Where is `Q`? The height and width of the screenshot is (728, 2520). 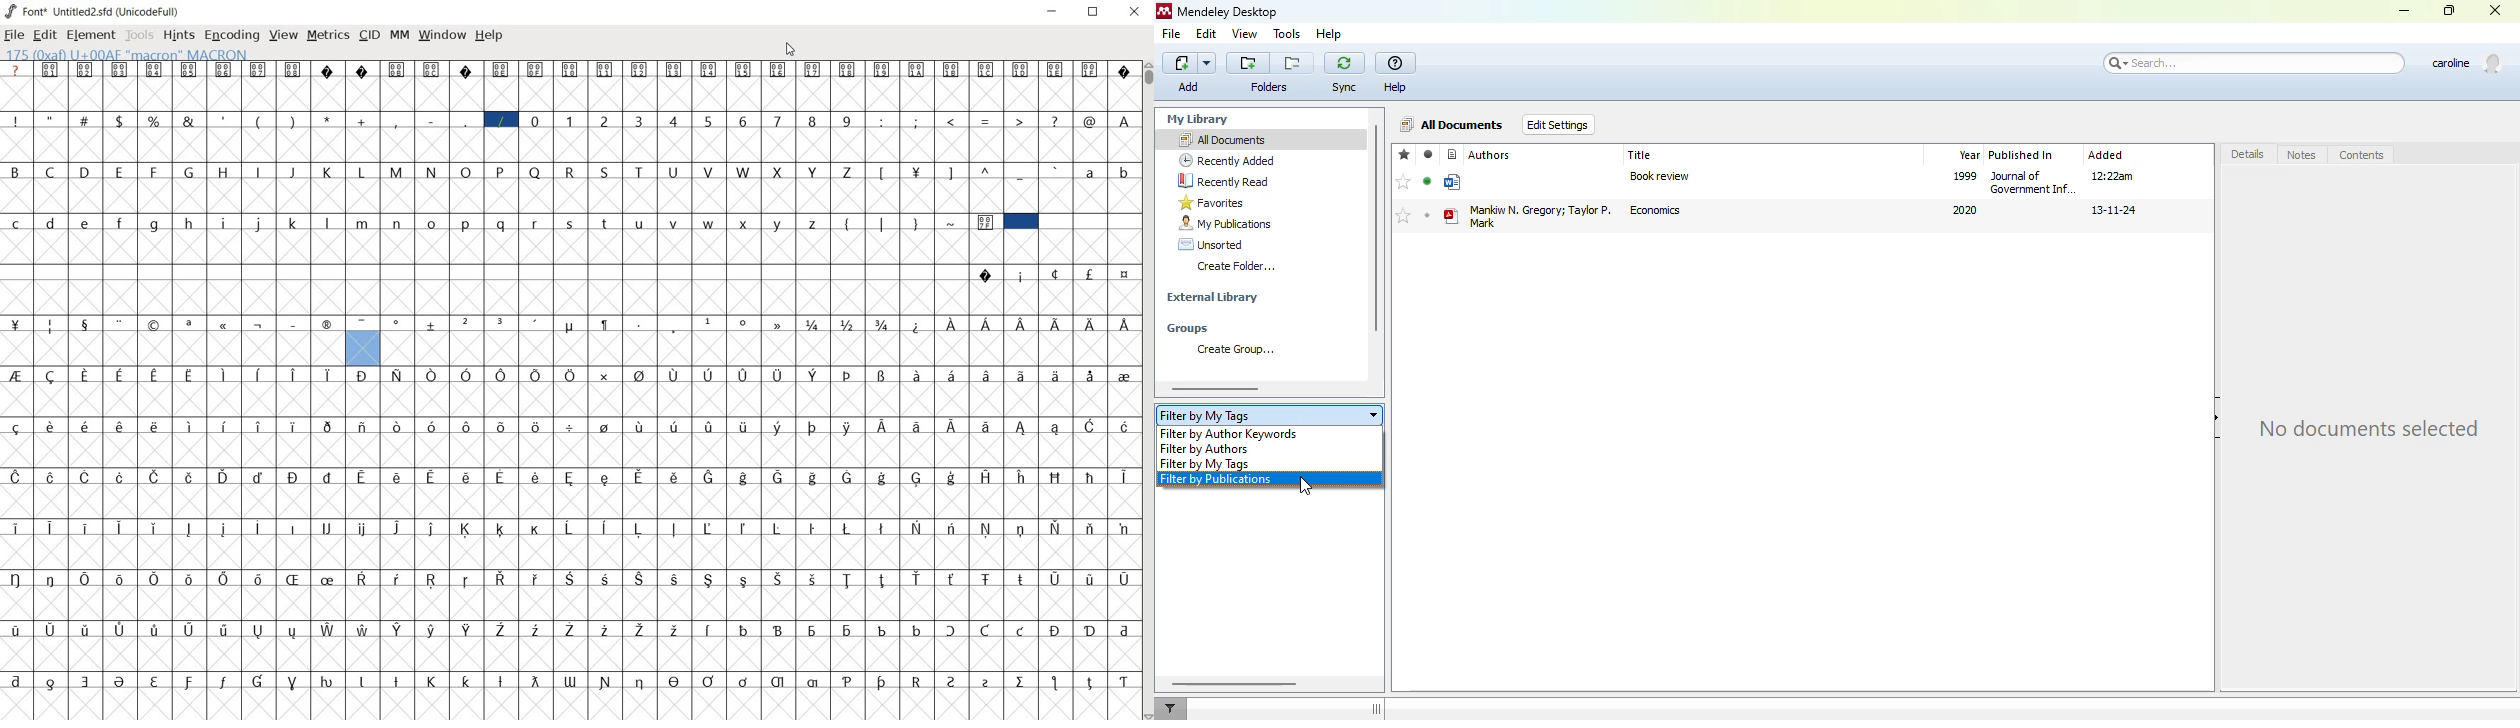
Q is located at coordinates (536, 170).